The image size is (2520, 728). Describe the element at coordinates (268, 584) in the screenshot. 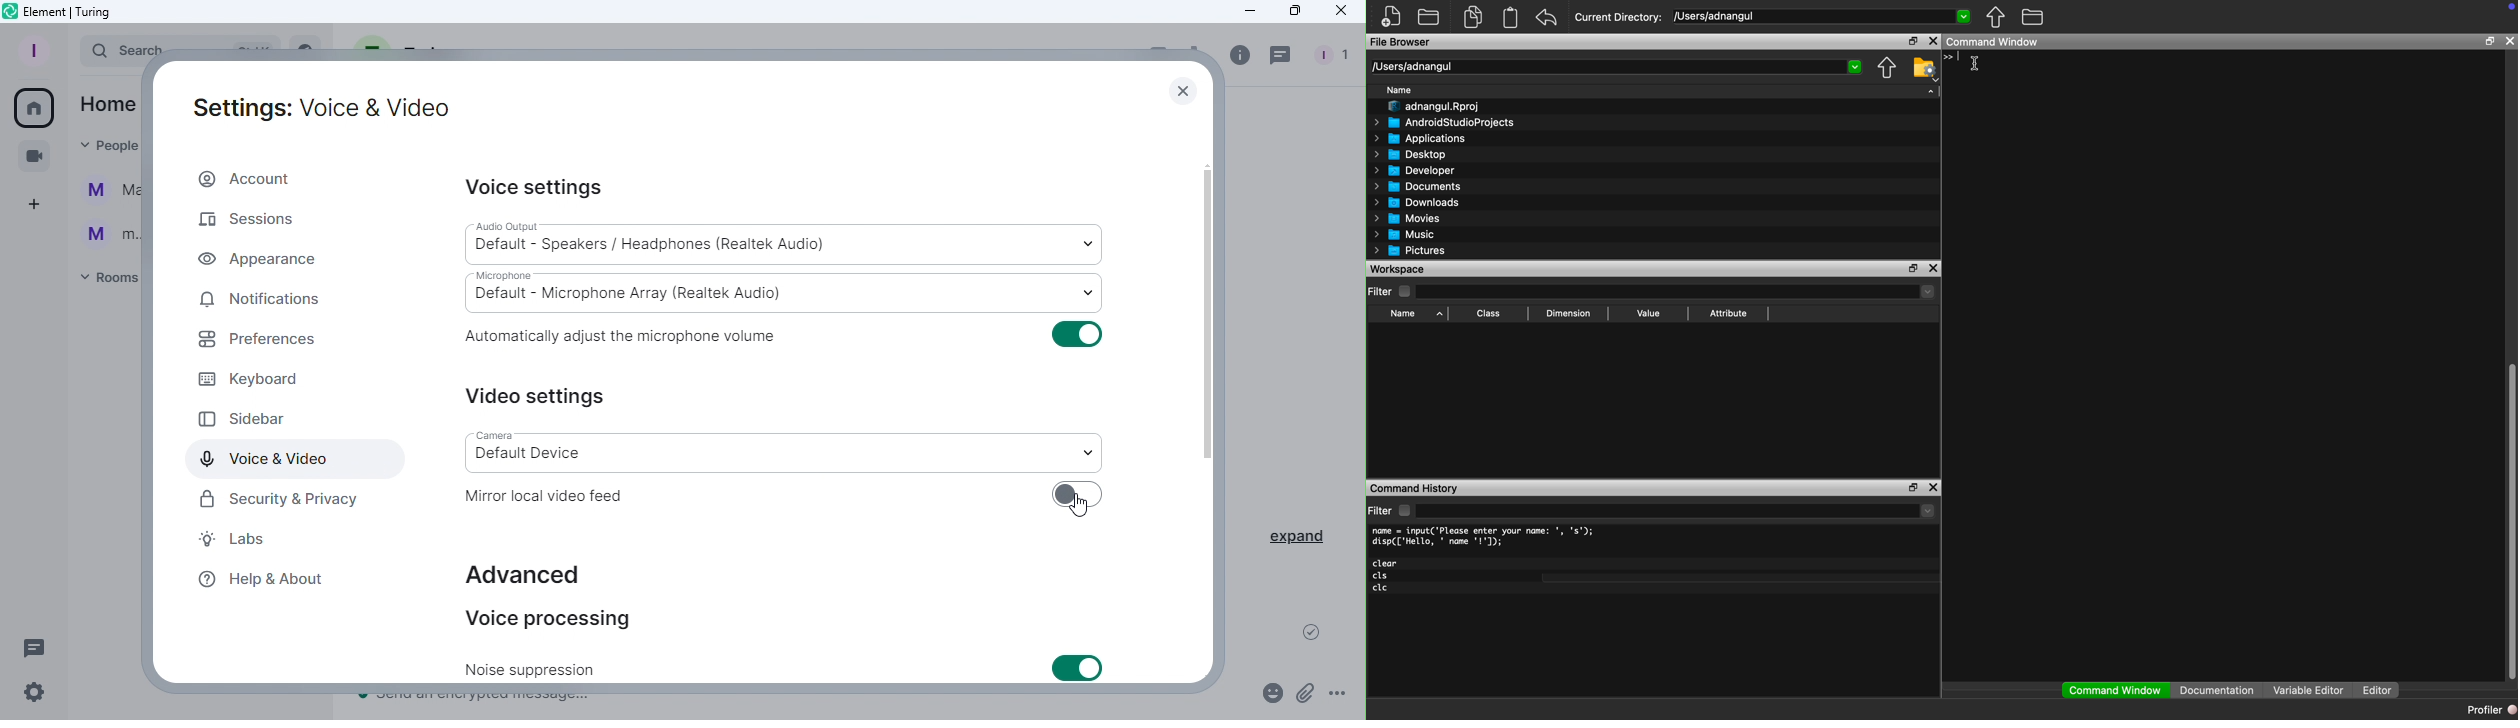

I see `Help and about` at that location.